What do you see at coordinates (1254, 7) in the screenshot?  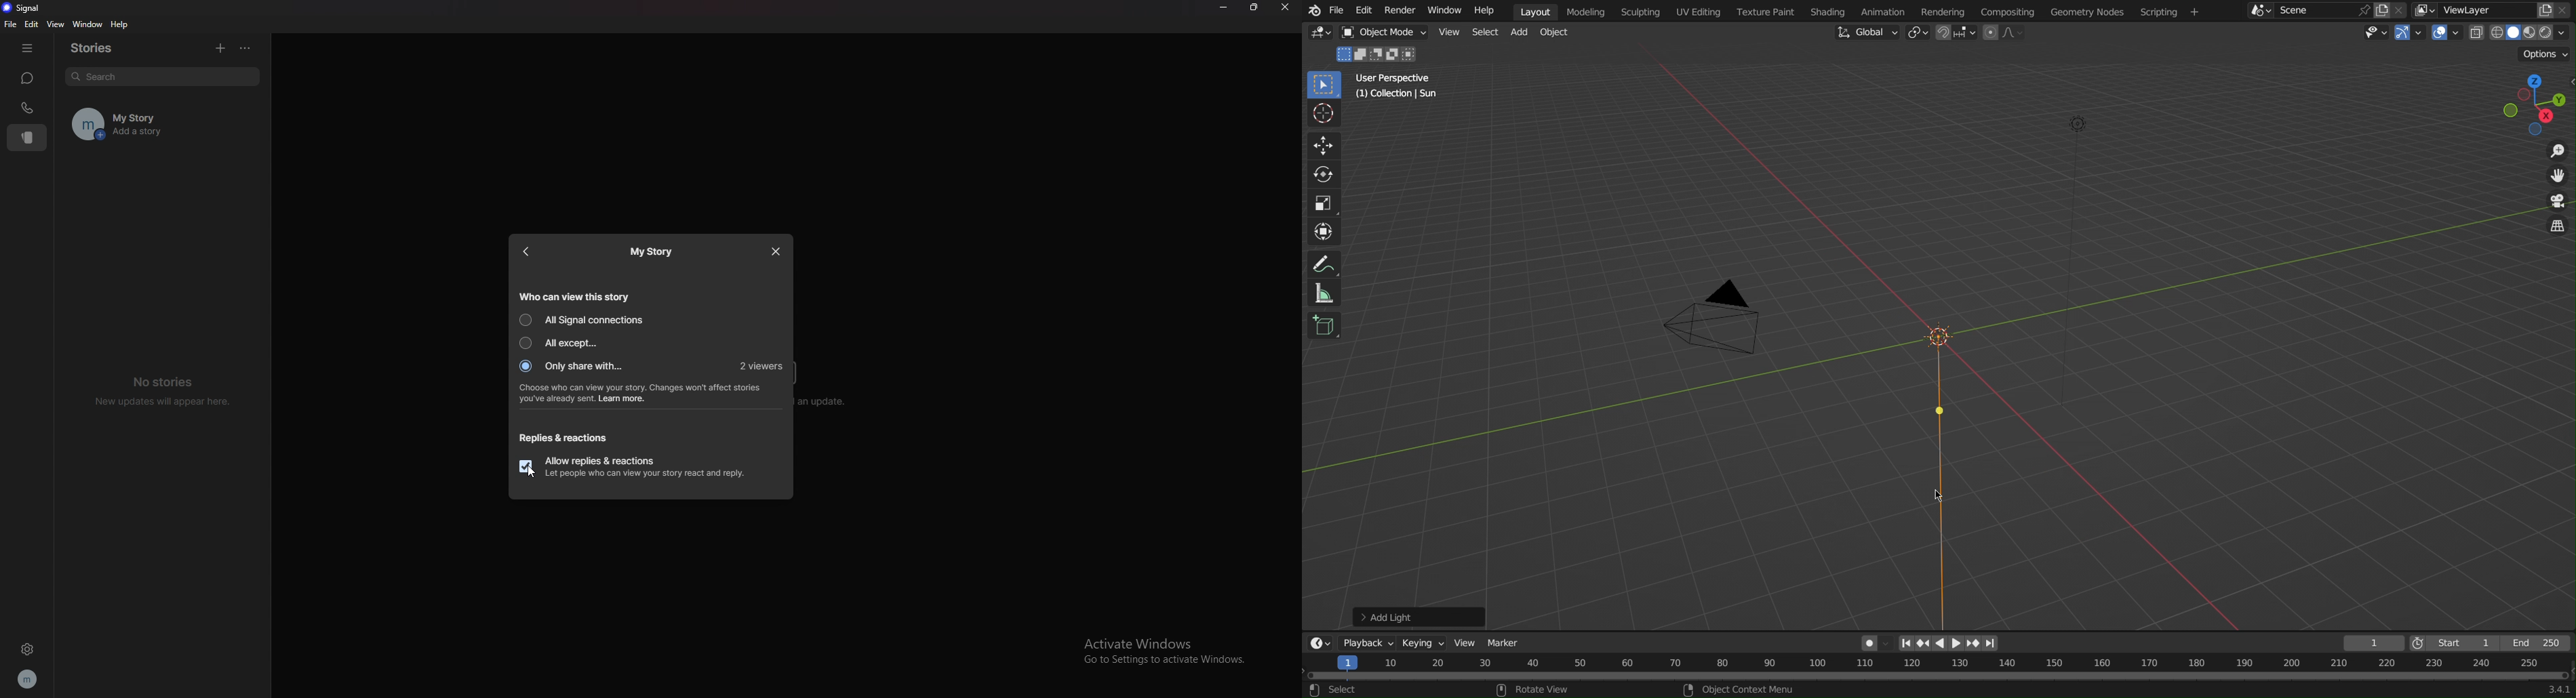 I see `resize` at bounding box center [1254, 7].